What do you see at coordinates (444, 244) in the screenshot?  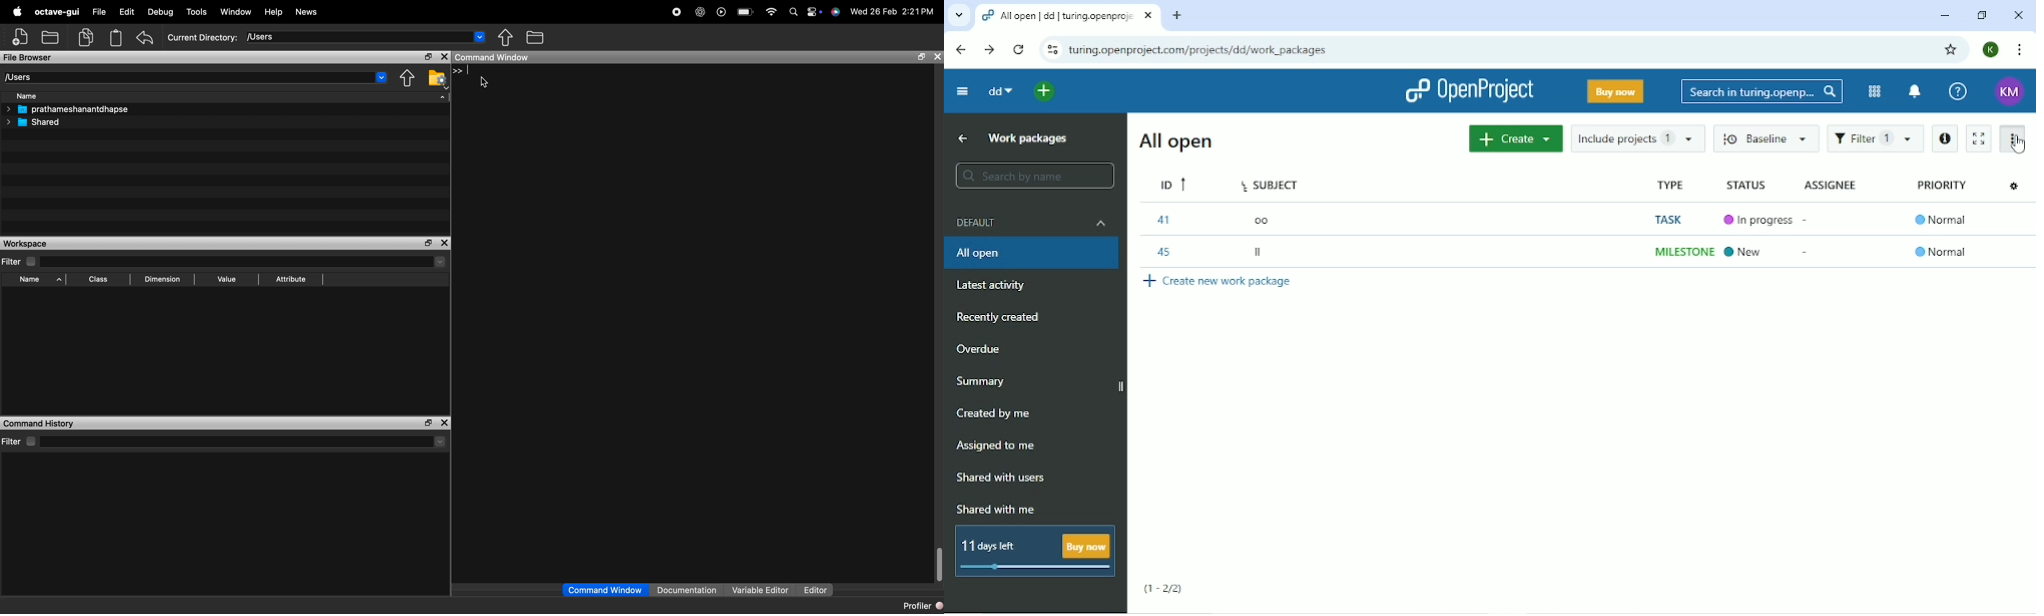 I see `close` at bounding box center [444, 244].